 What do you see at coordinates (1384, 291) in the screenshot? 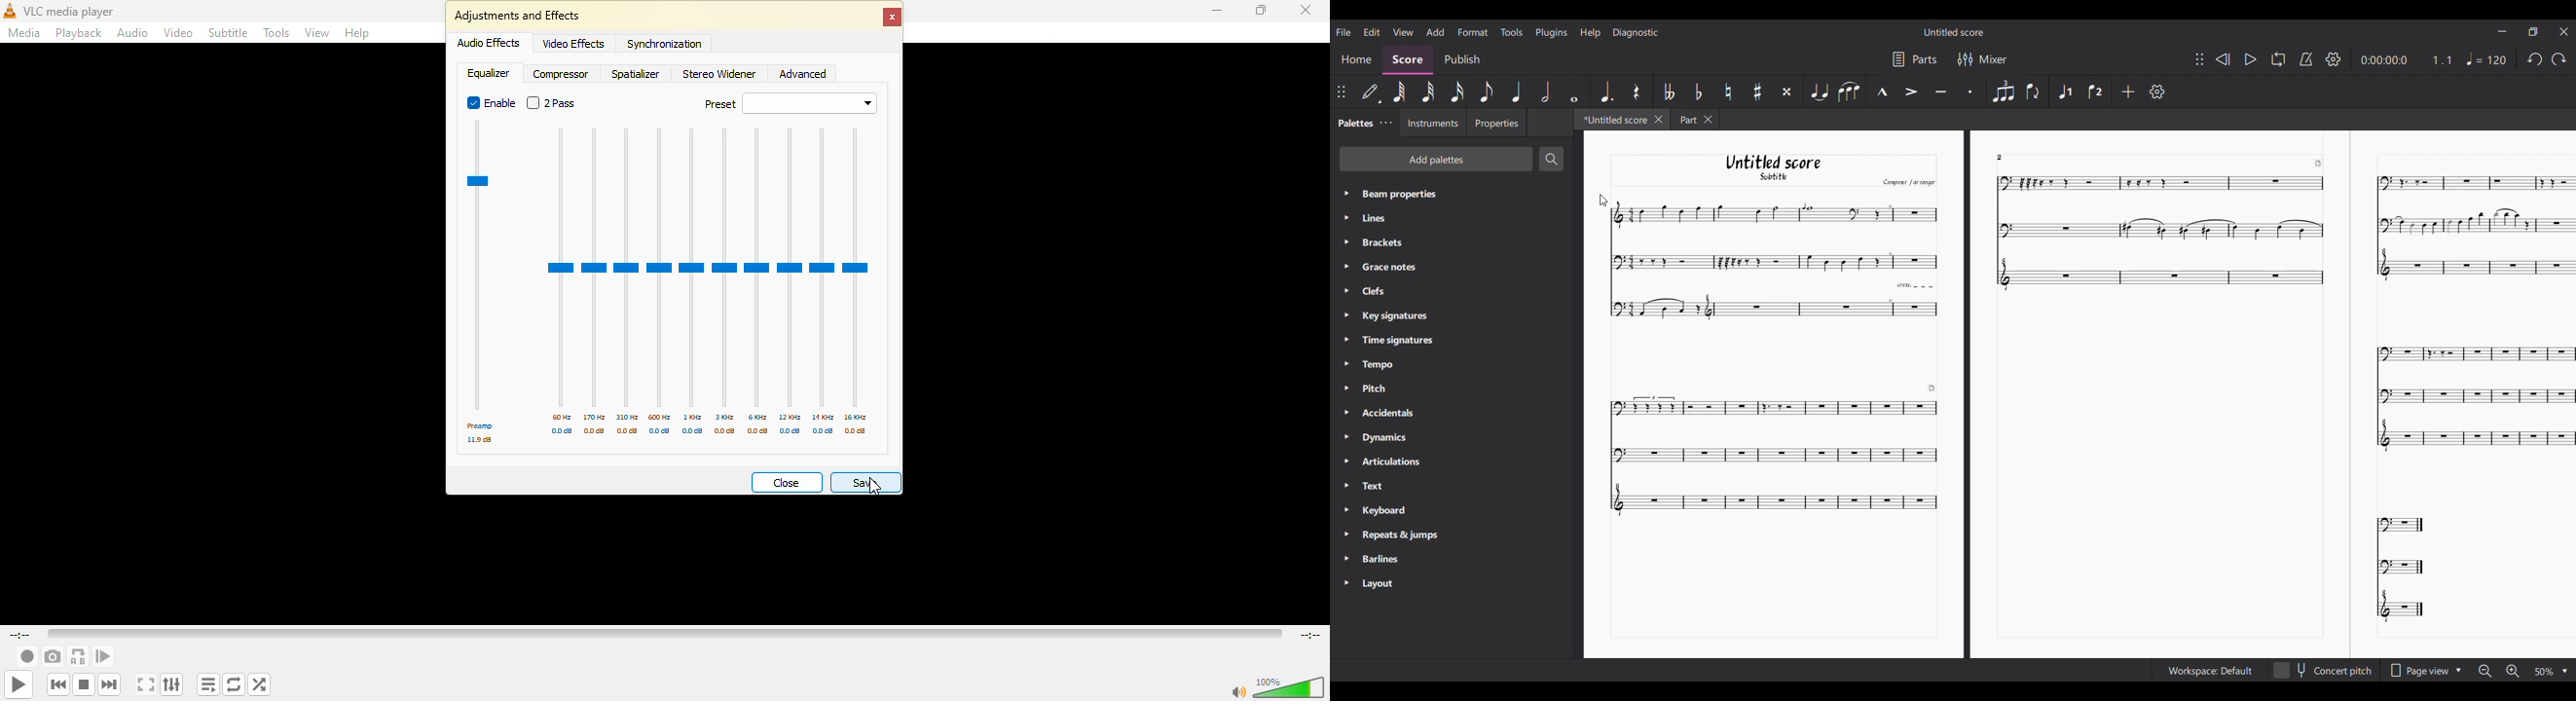
I see `Clefs` at bounding box center [1384, 291].